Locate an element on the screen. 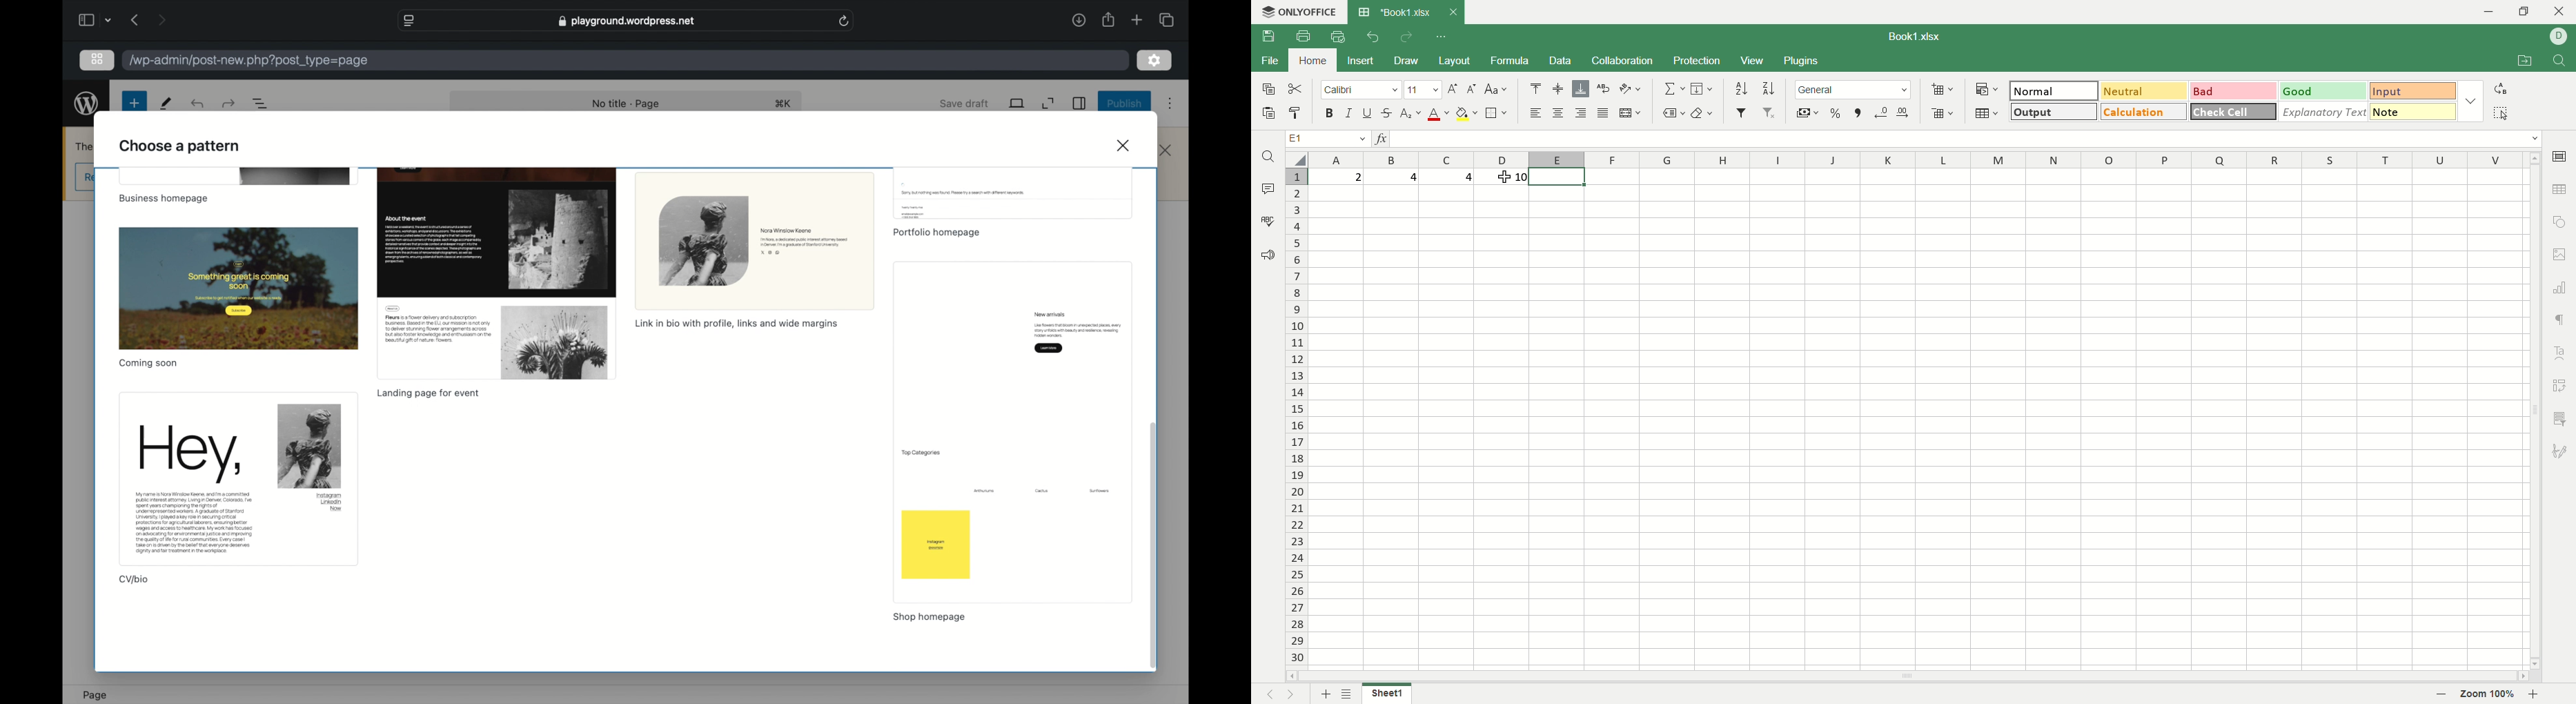 The image size is (2576, 728). minimize is located at coordinates (2488, 12).